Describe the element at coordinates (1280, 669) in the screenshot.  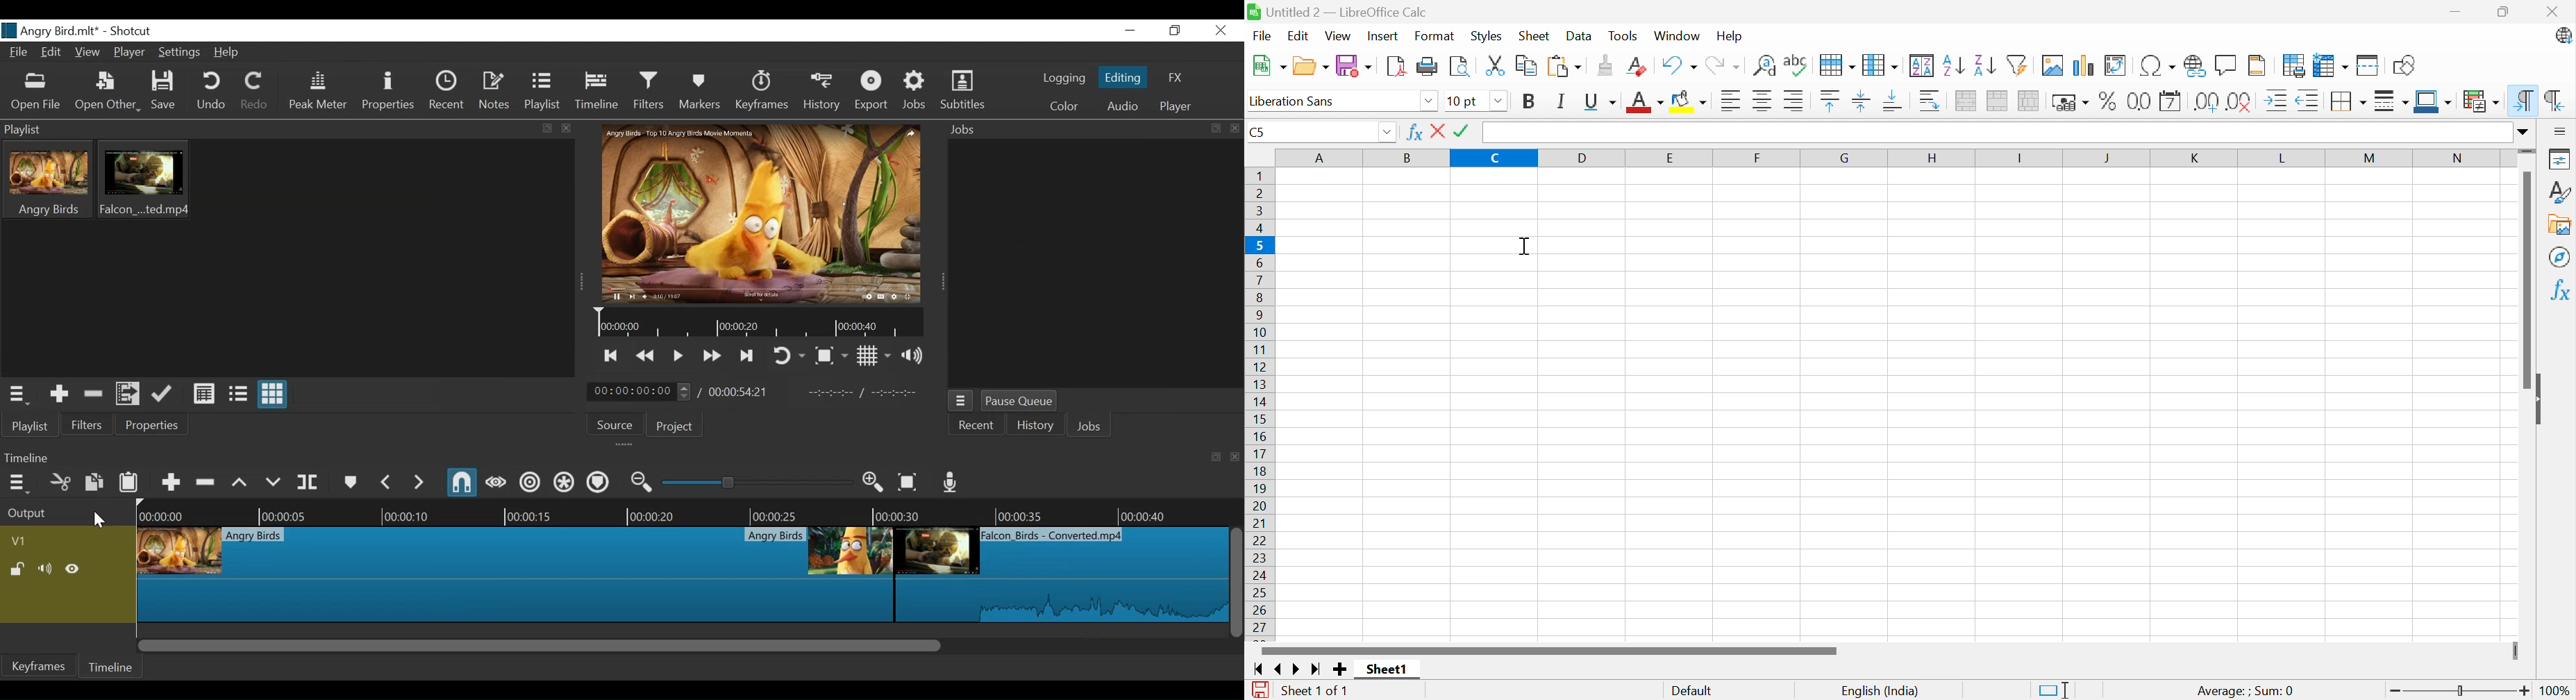
I see `Scroll to previous sheet` at that location.